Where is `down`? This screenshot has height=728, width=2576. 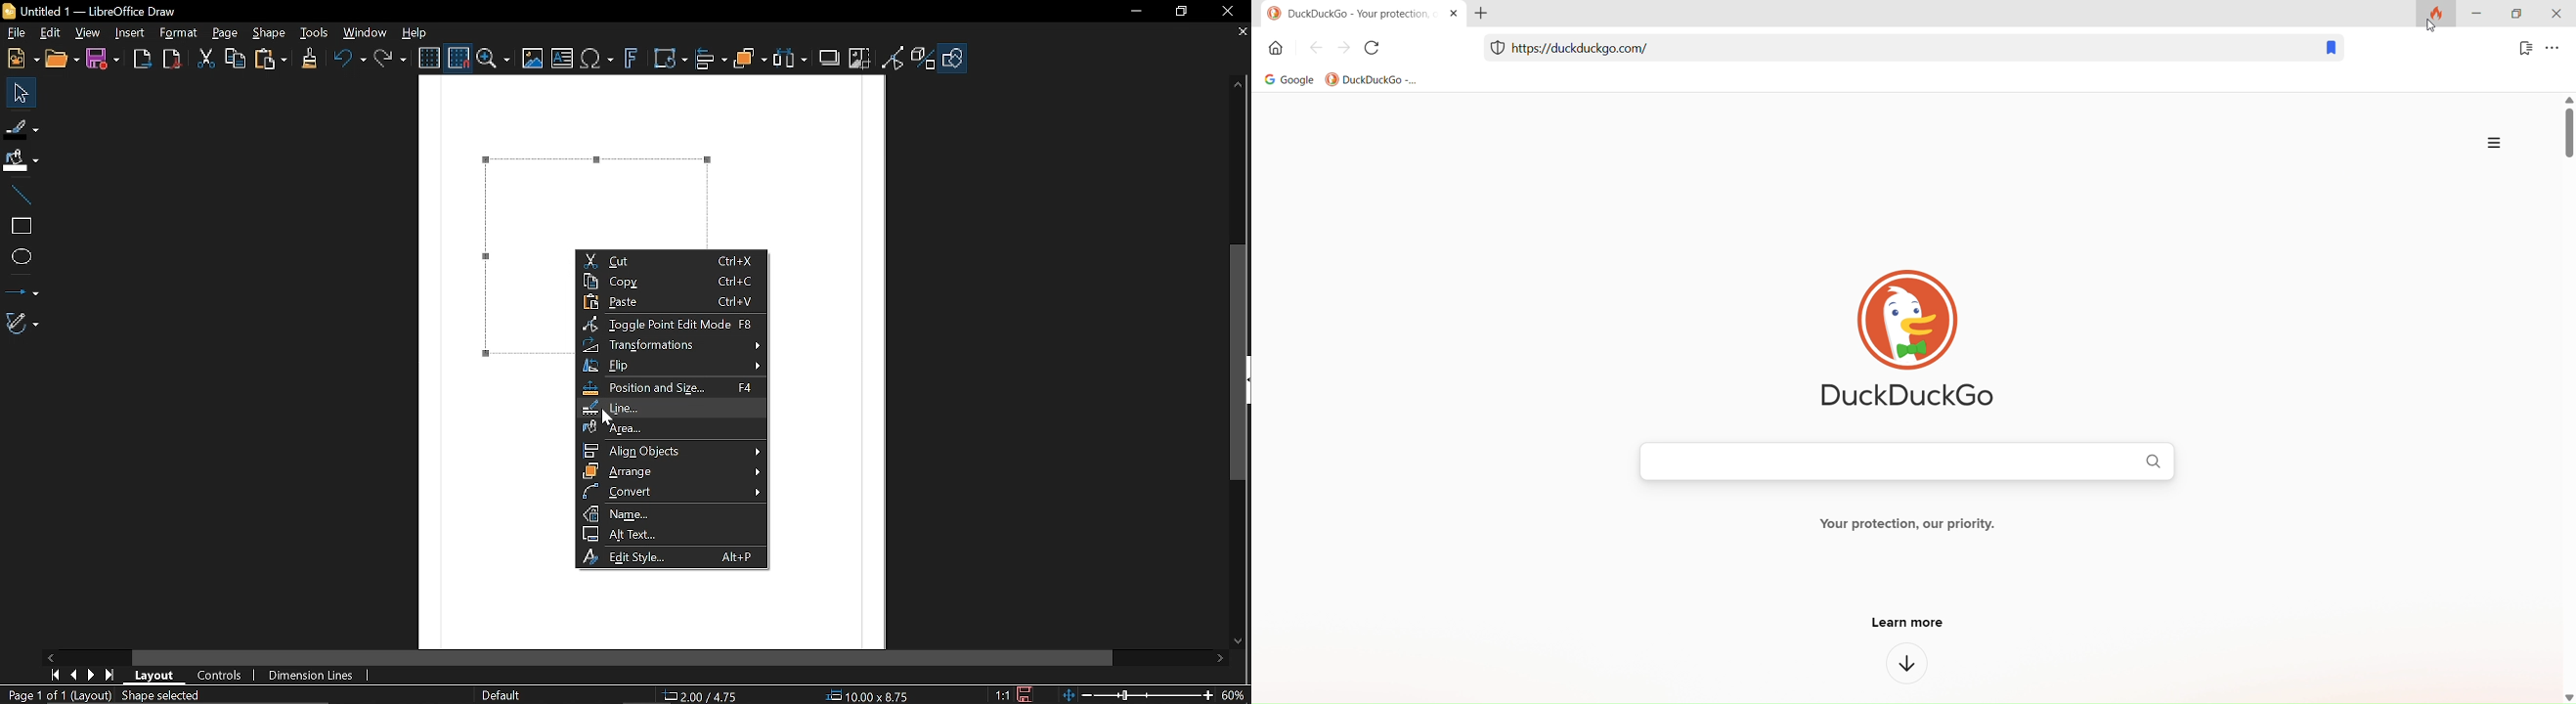
down is located at coordinates (2562, 698).